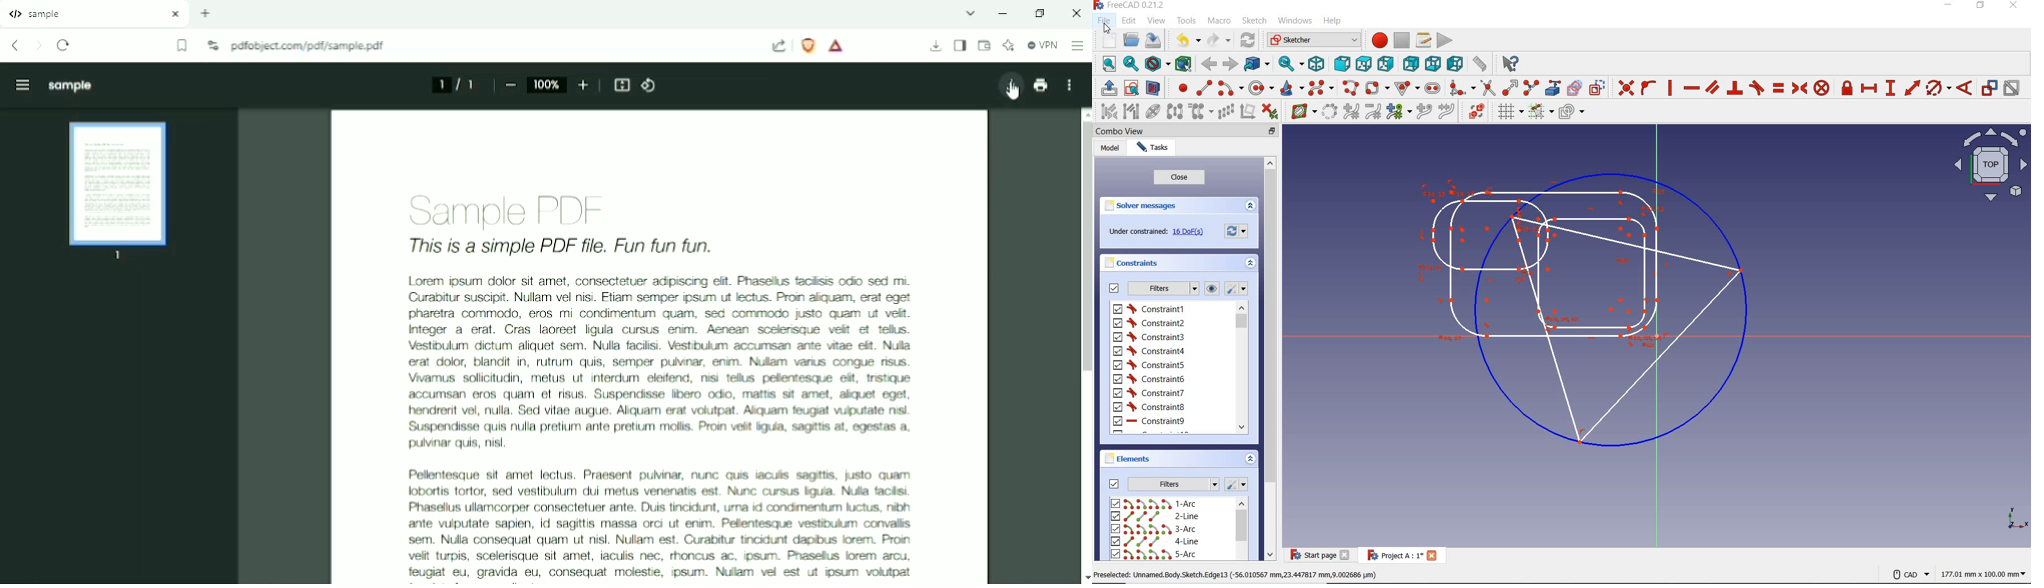 Image resolution: width=2044 pixels, height=588 pixels. What do you see at coordinates (1573, 113) in the screenshot?
I see `configure rendering order` at bounding box center [1573, 113].